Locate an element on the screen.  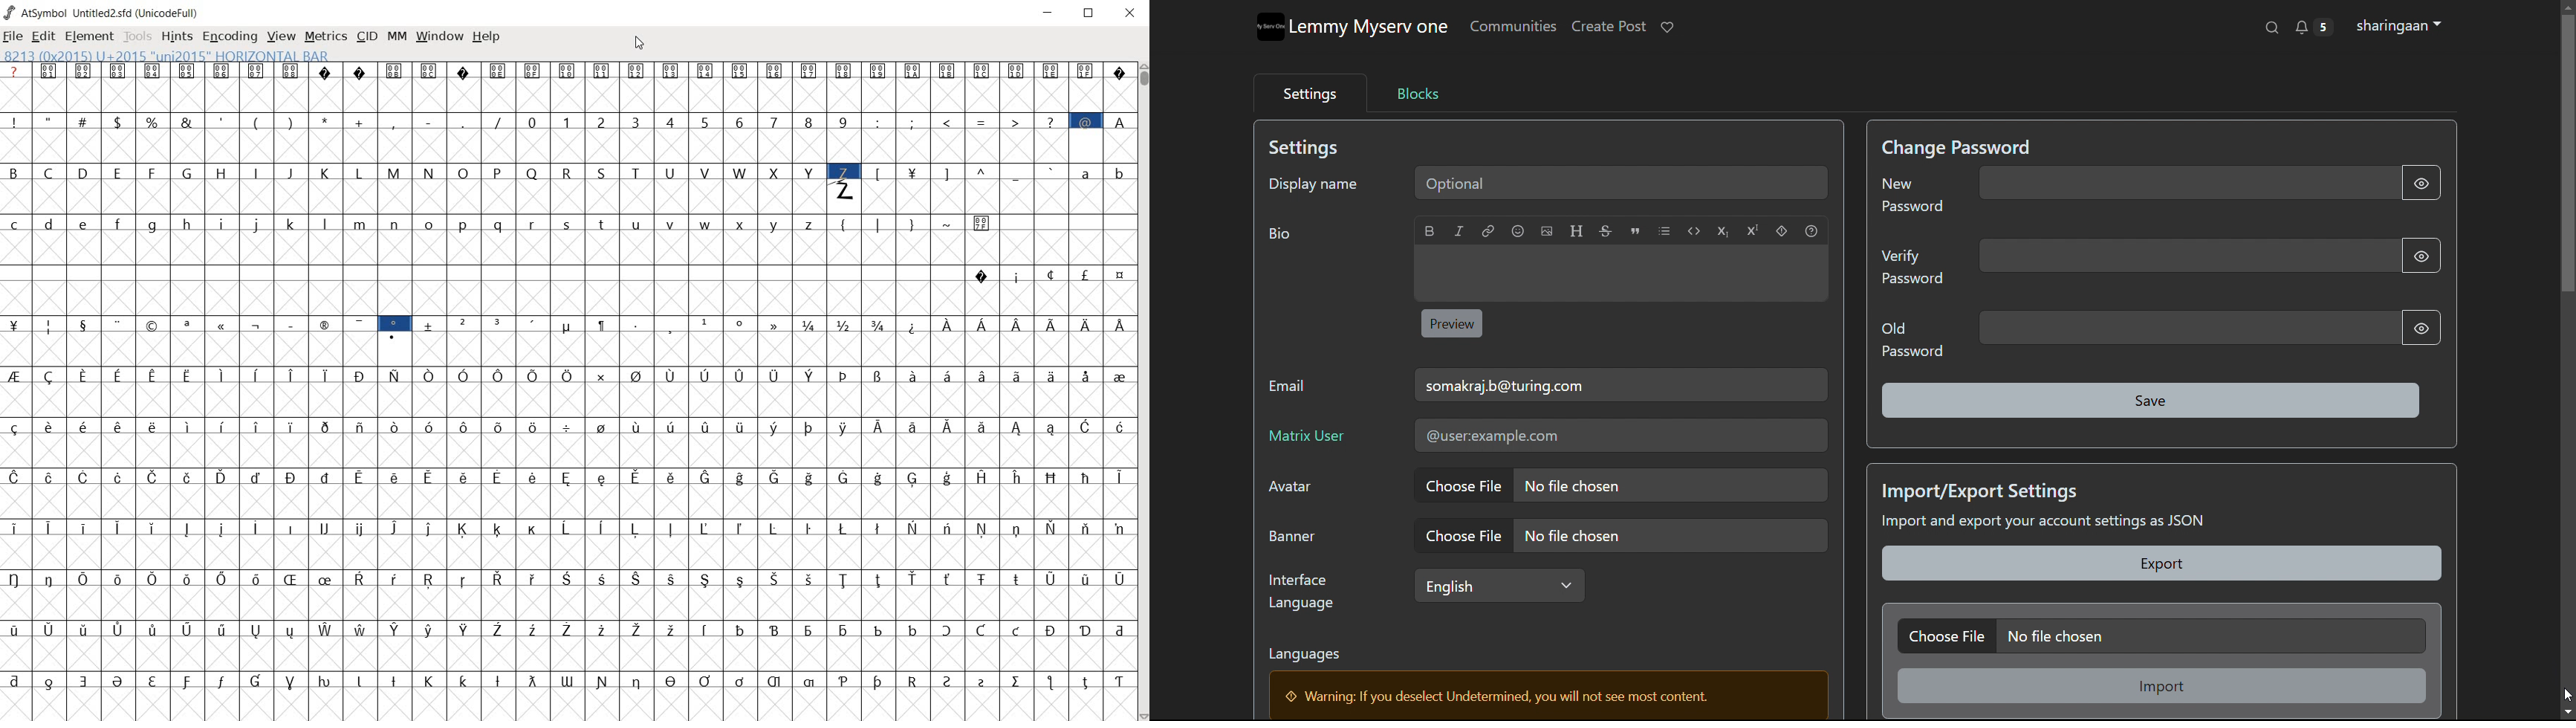
quote is located at coordinates (1634, 230).